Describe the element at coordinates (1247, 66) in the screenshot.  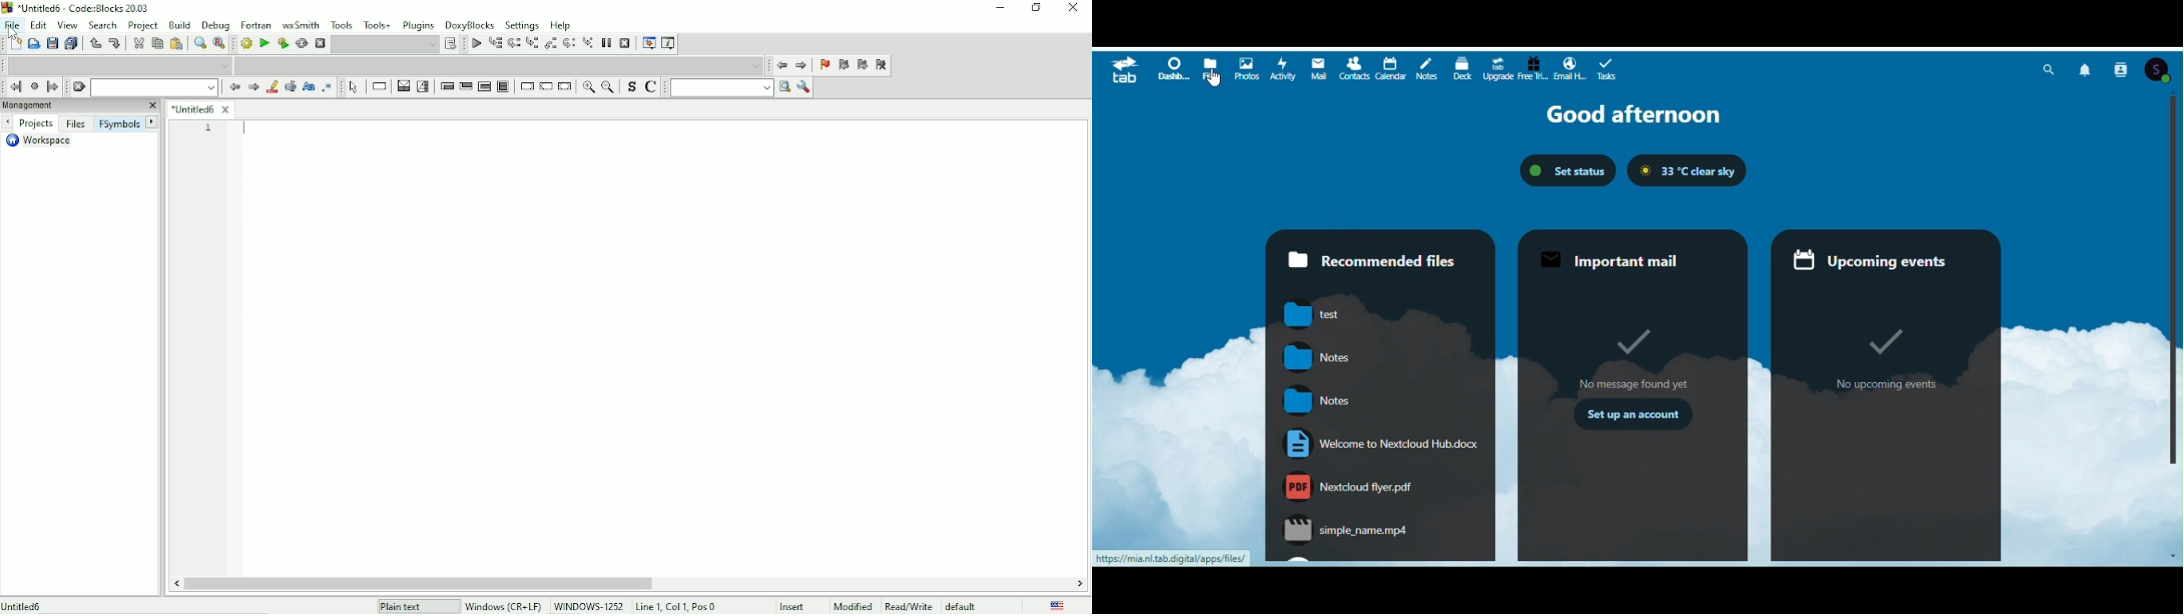
I see `Photos` at that location.